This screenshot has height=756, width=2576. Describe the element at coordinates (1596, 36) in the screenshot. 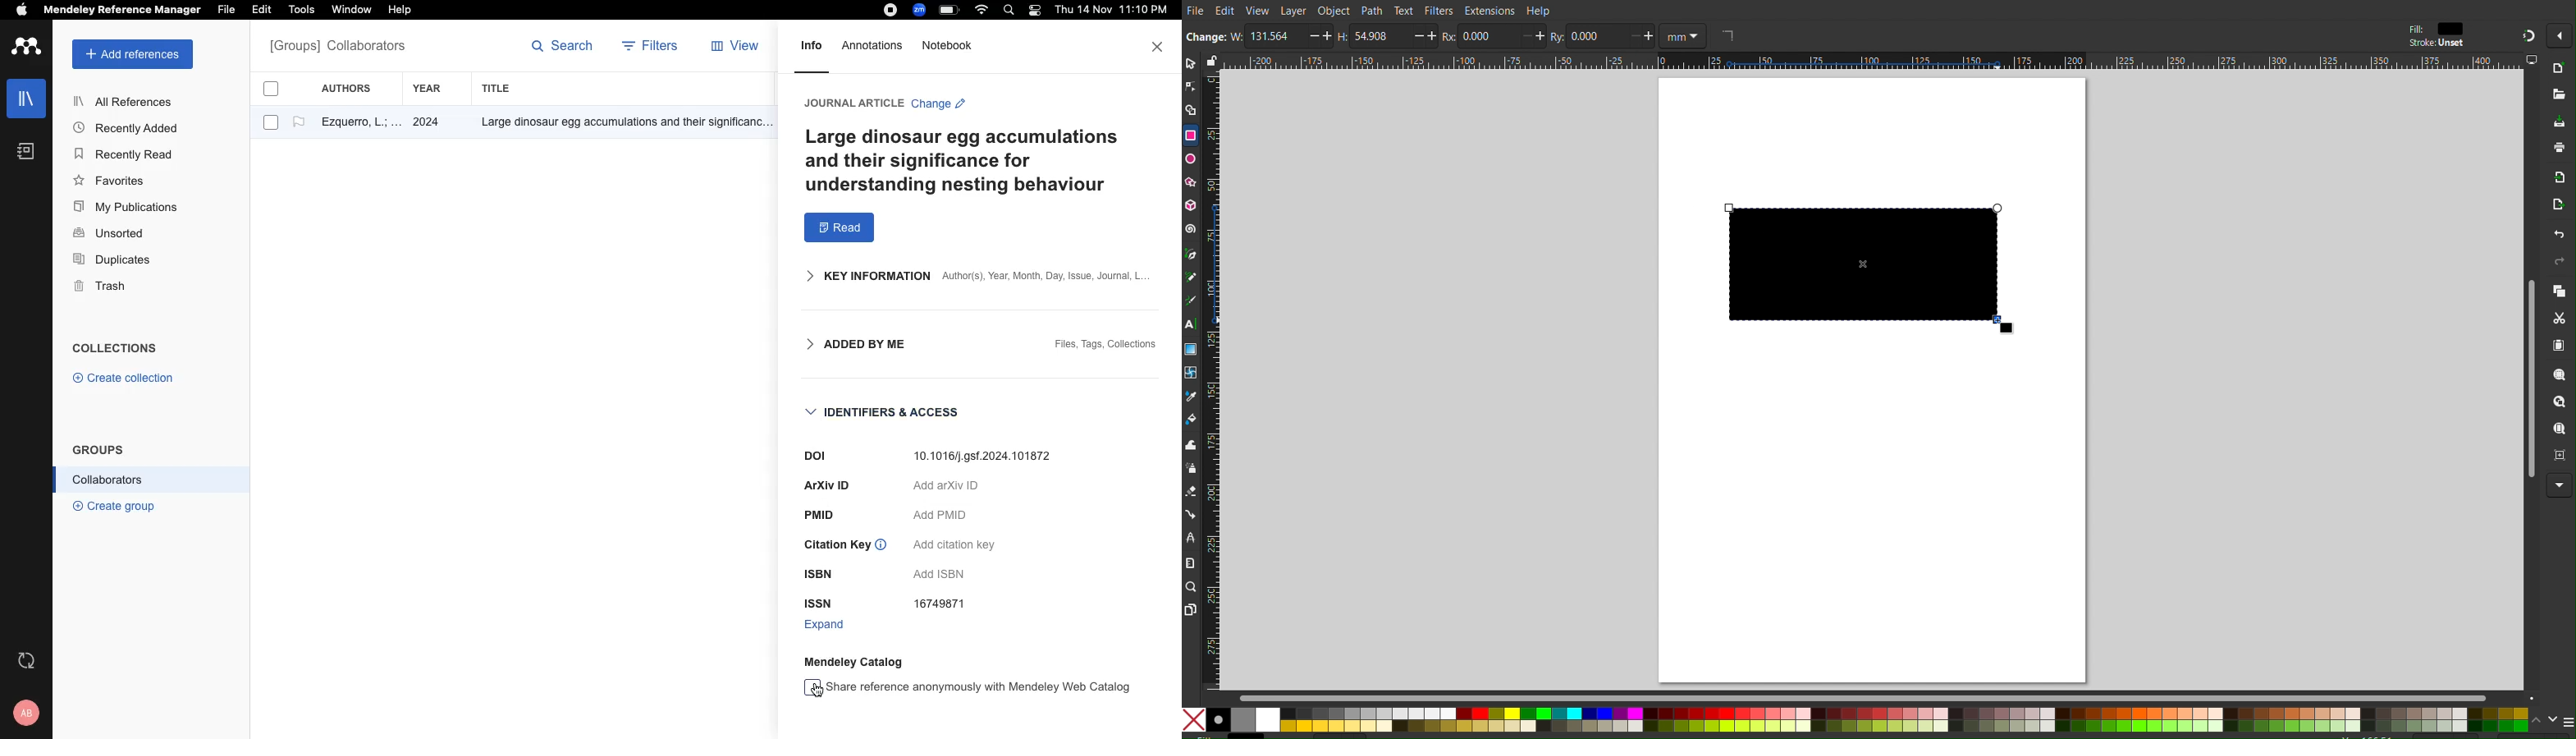

I see `0.000` at that location.